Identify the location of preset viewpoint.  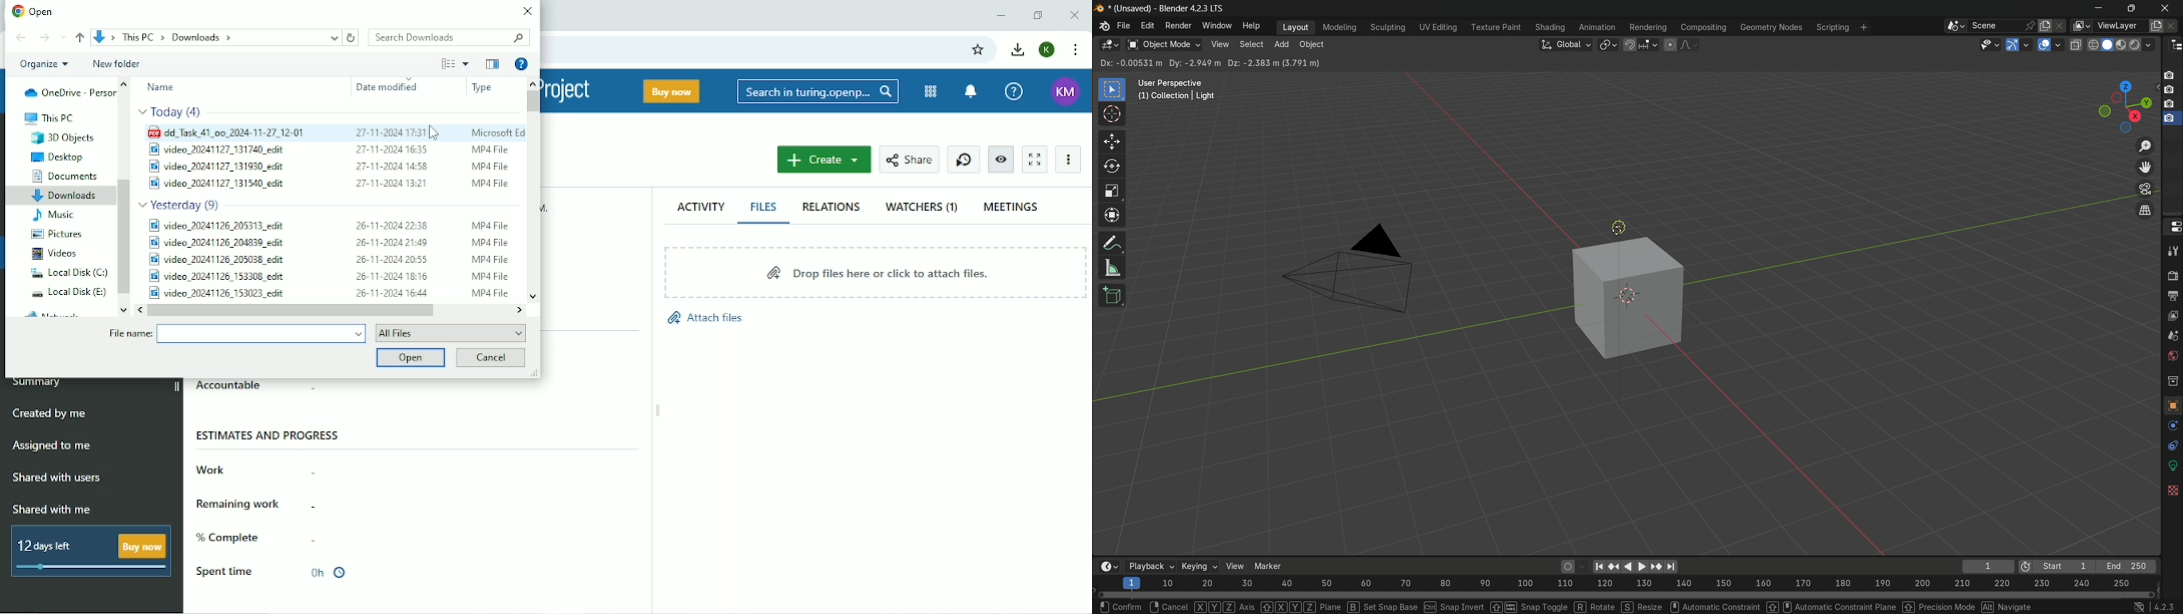
(2118, 105).